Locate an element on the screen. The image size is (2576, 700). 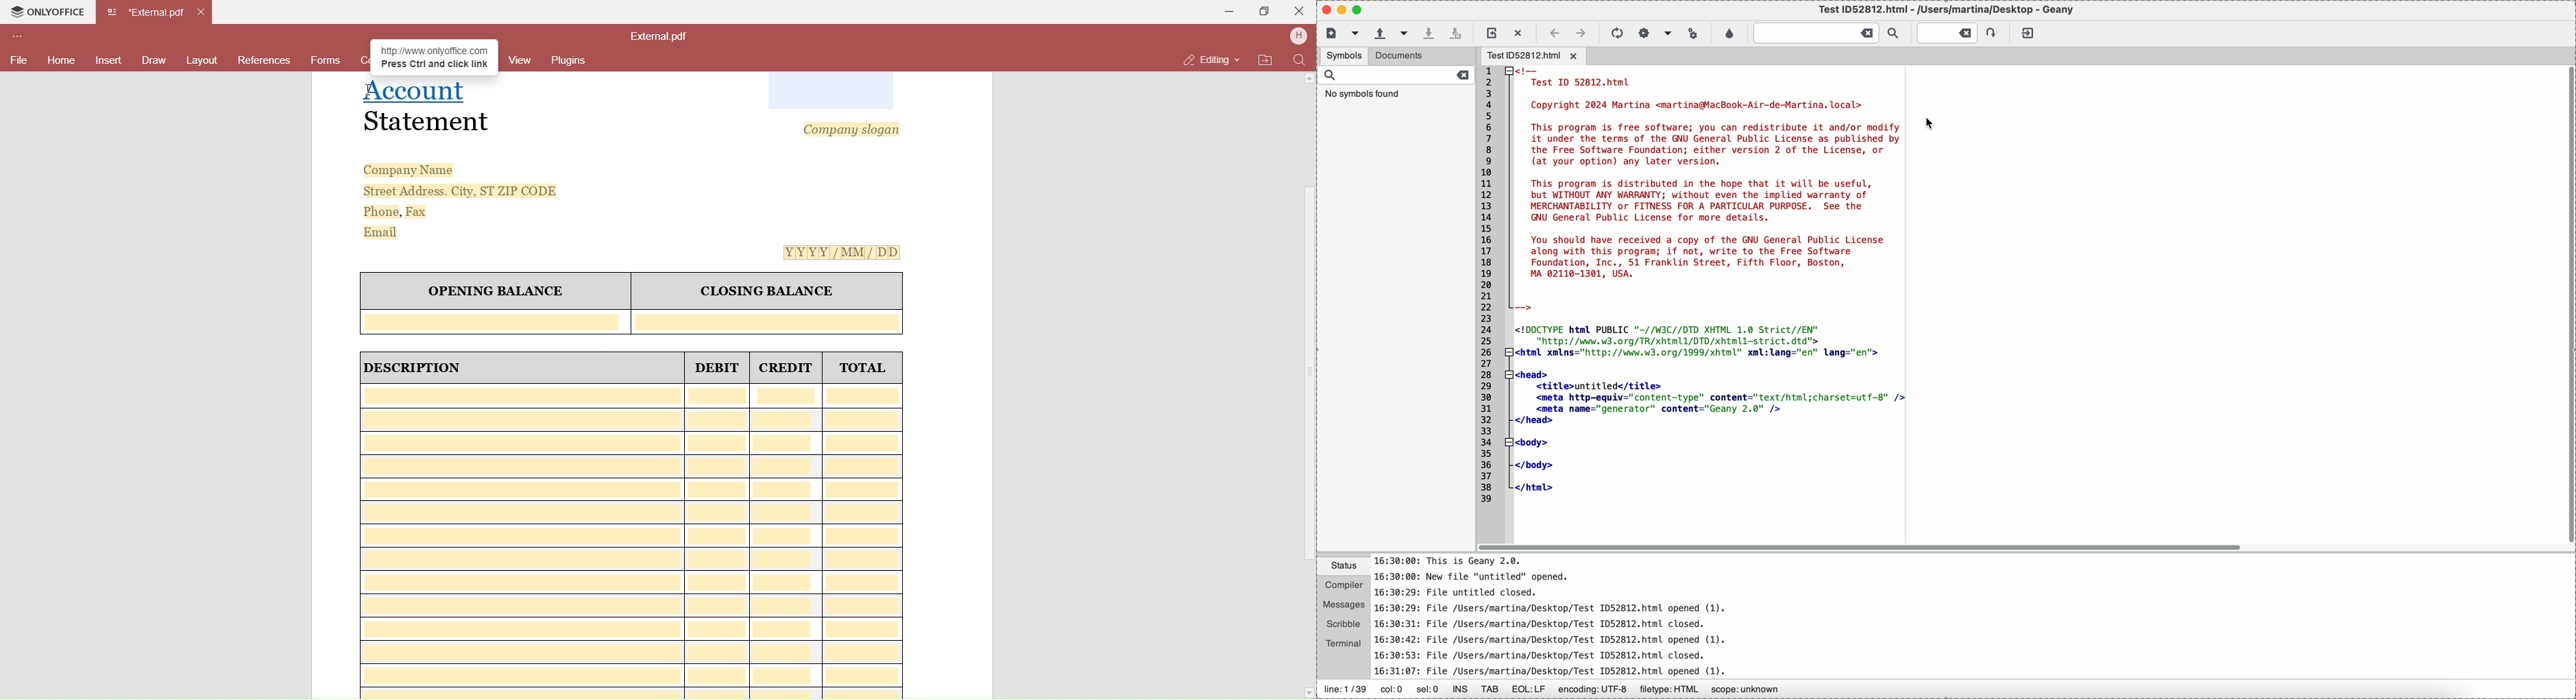
File name is located at coordinates (661, 36).